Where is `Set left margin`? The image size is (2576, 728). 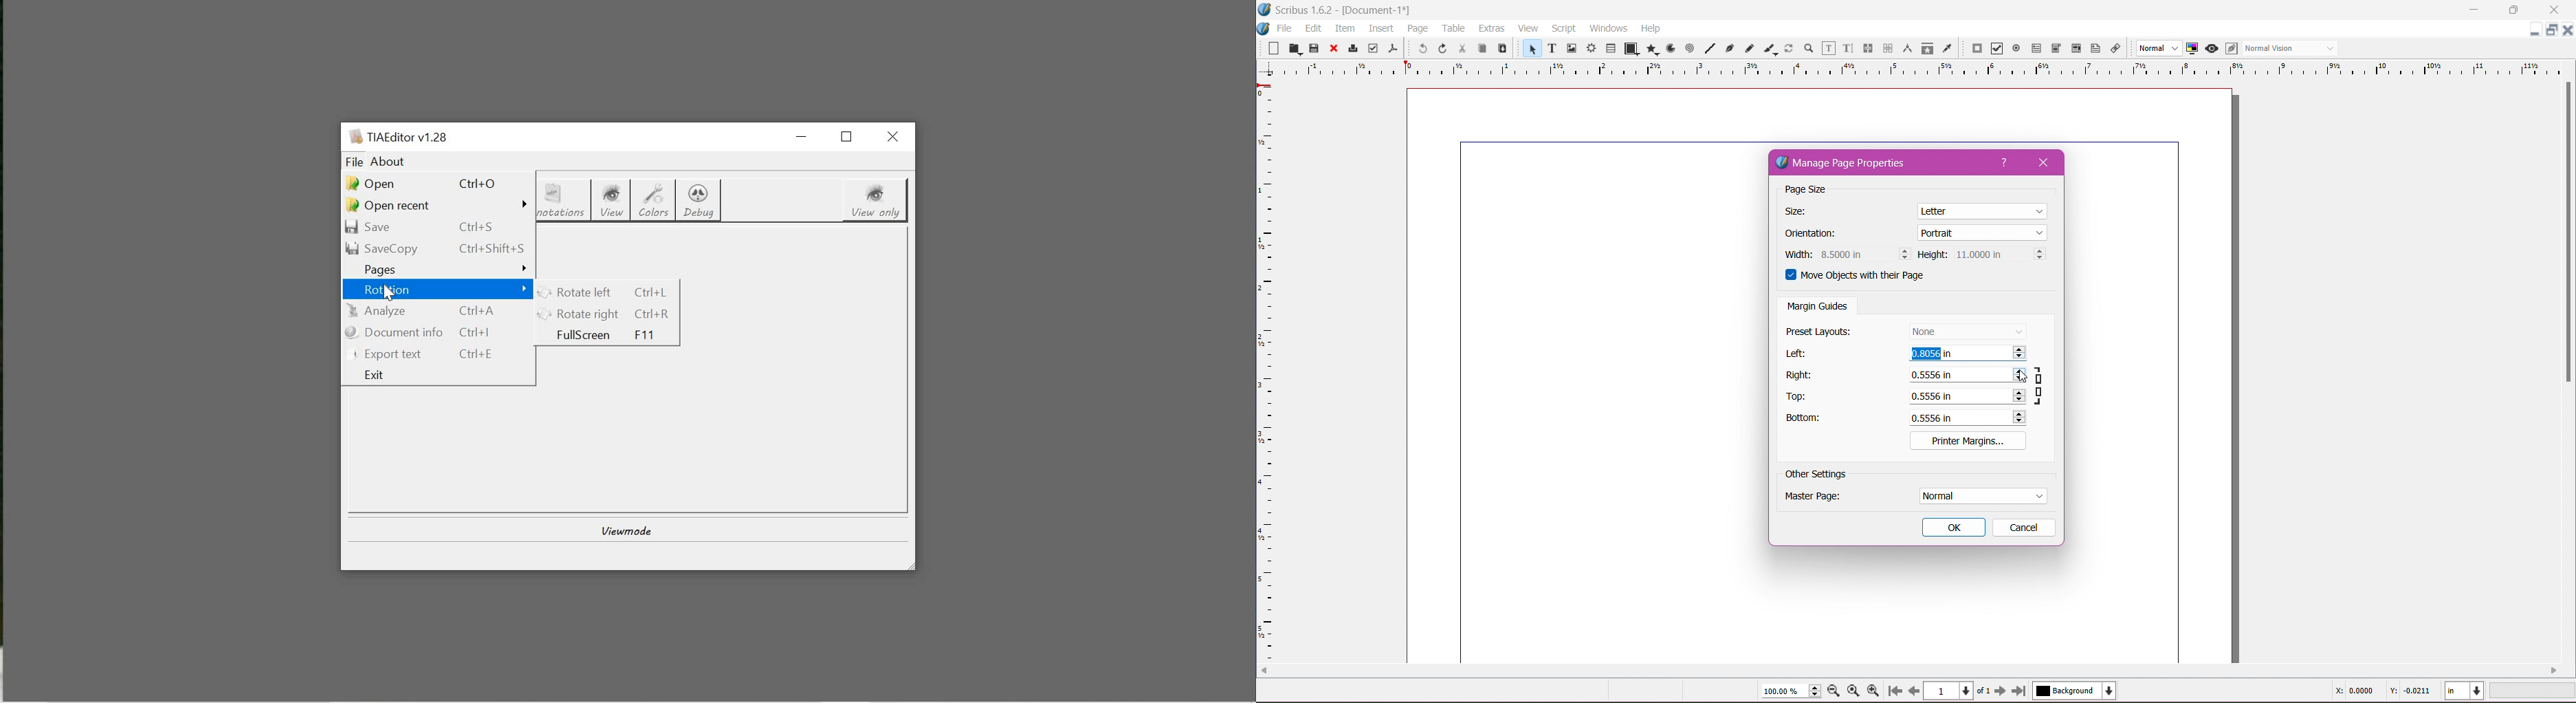
Set left margin is located at coordinates (1968, 355).